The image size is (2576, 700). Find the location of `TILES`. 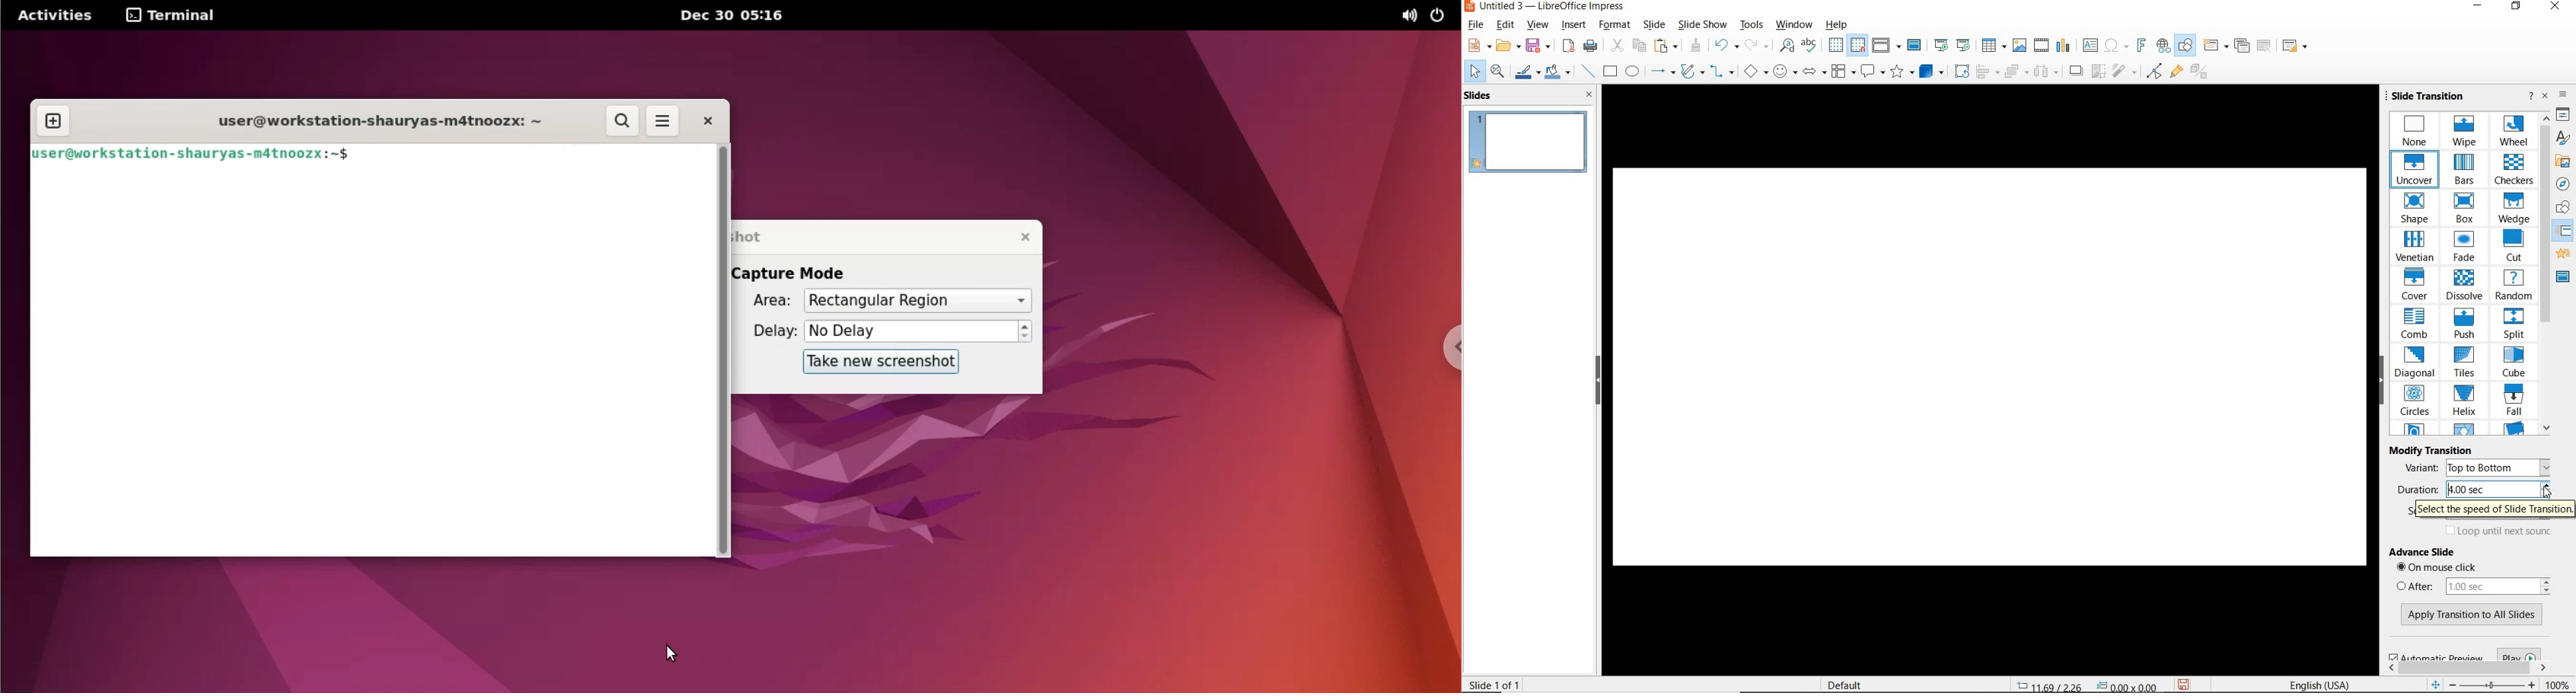

TILES is located at coordinates (2467, 362).